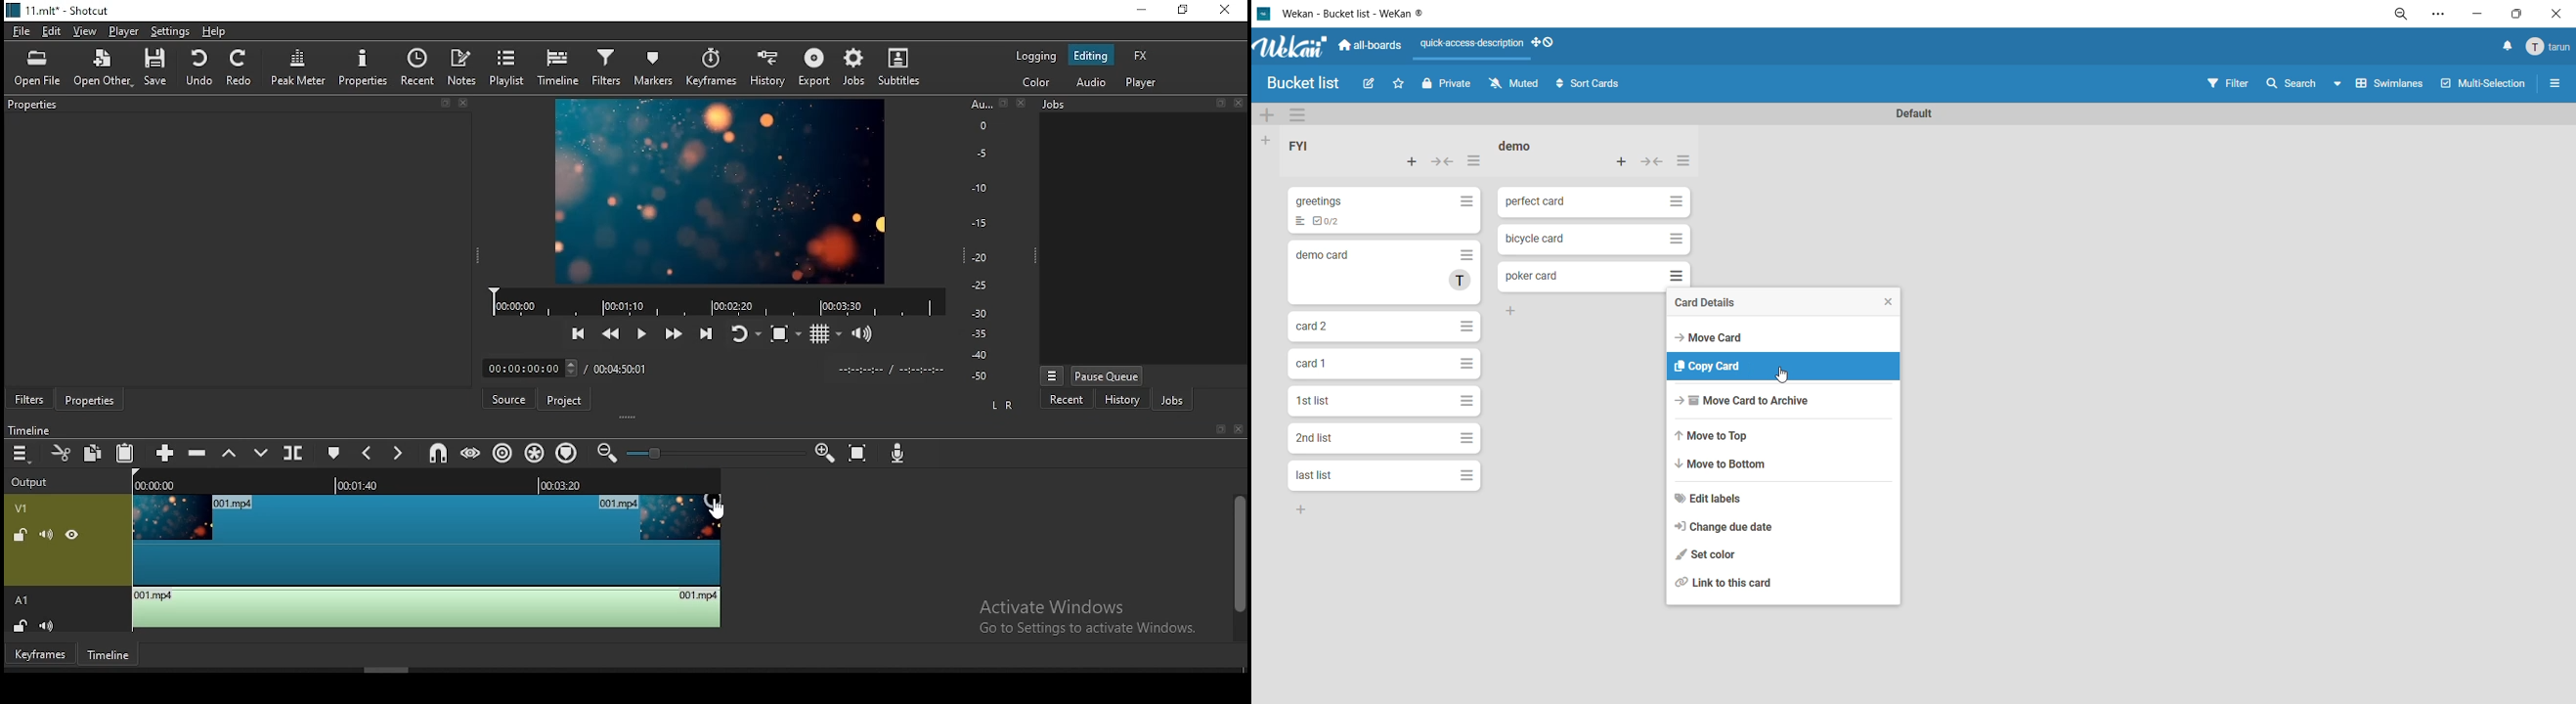 This screenshot has width=2576, height=728. I want to click on timeline menu, so click(20, 454).